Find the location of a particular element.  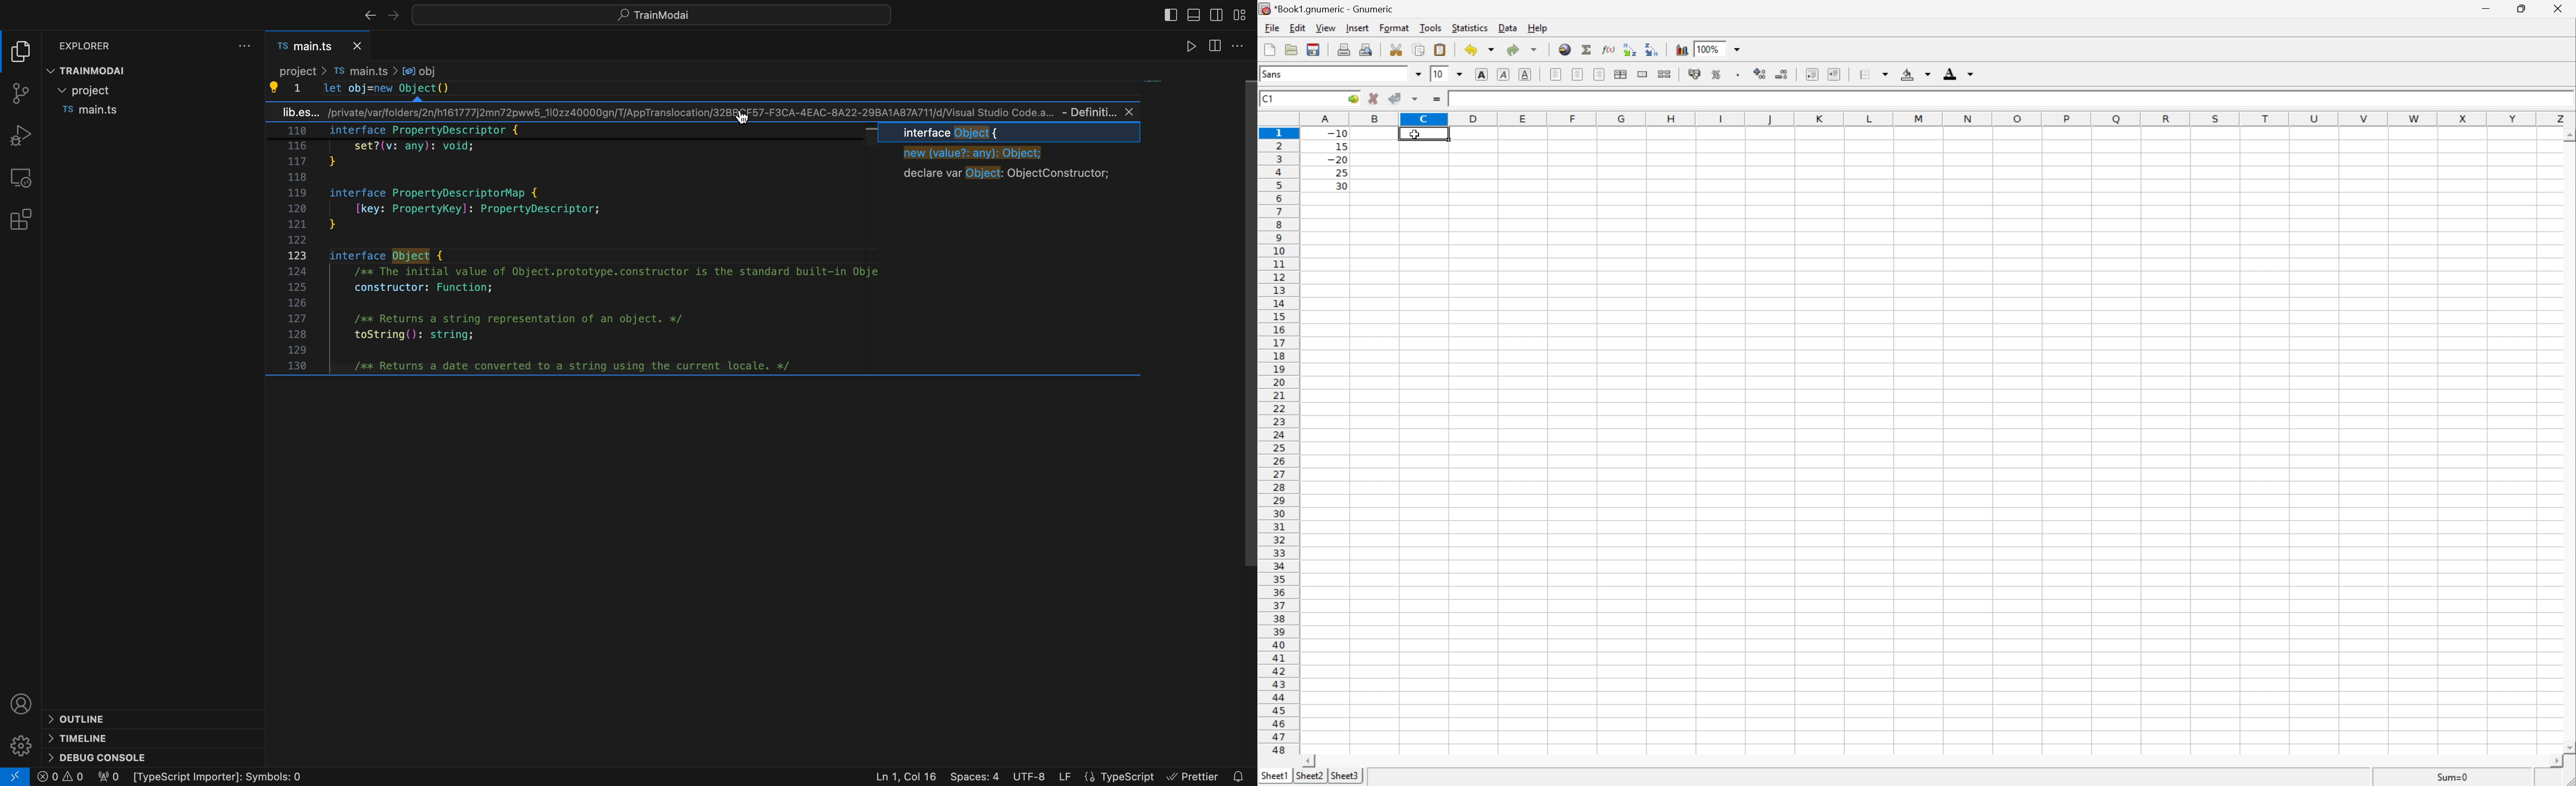

Format the selection as accounting is located at coordinates (1694, 75).